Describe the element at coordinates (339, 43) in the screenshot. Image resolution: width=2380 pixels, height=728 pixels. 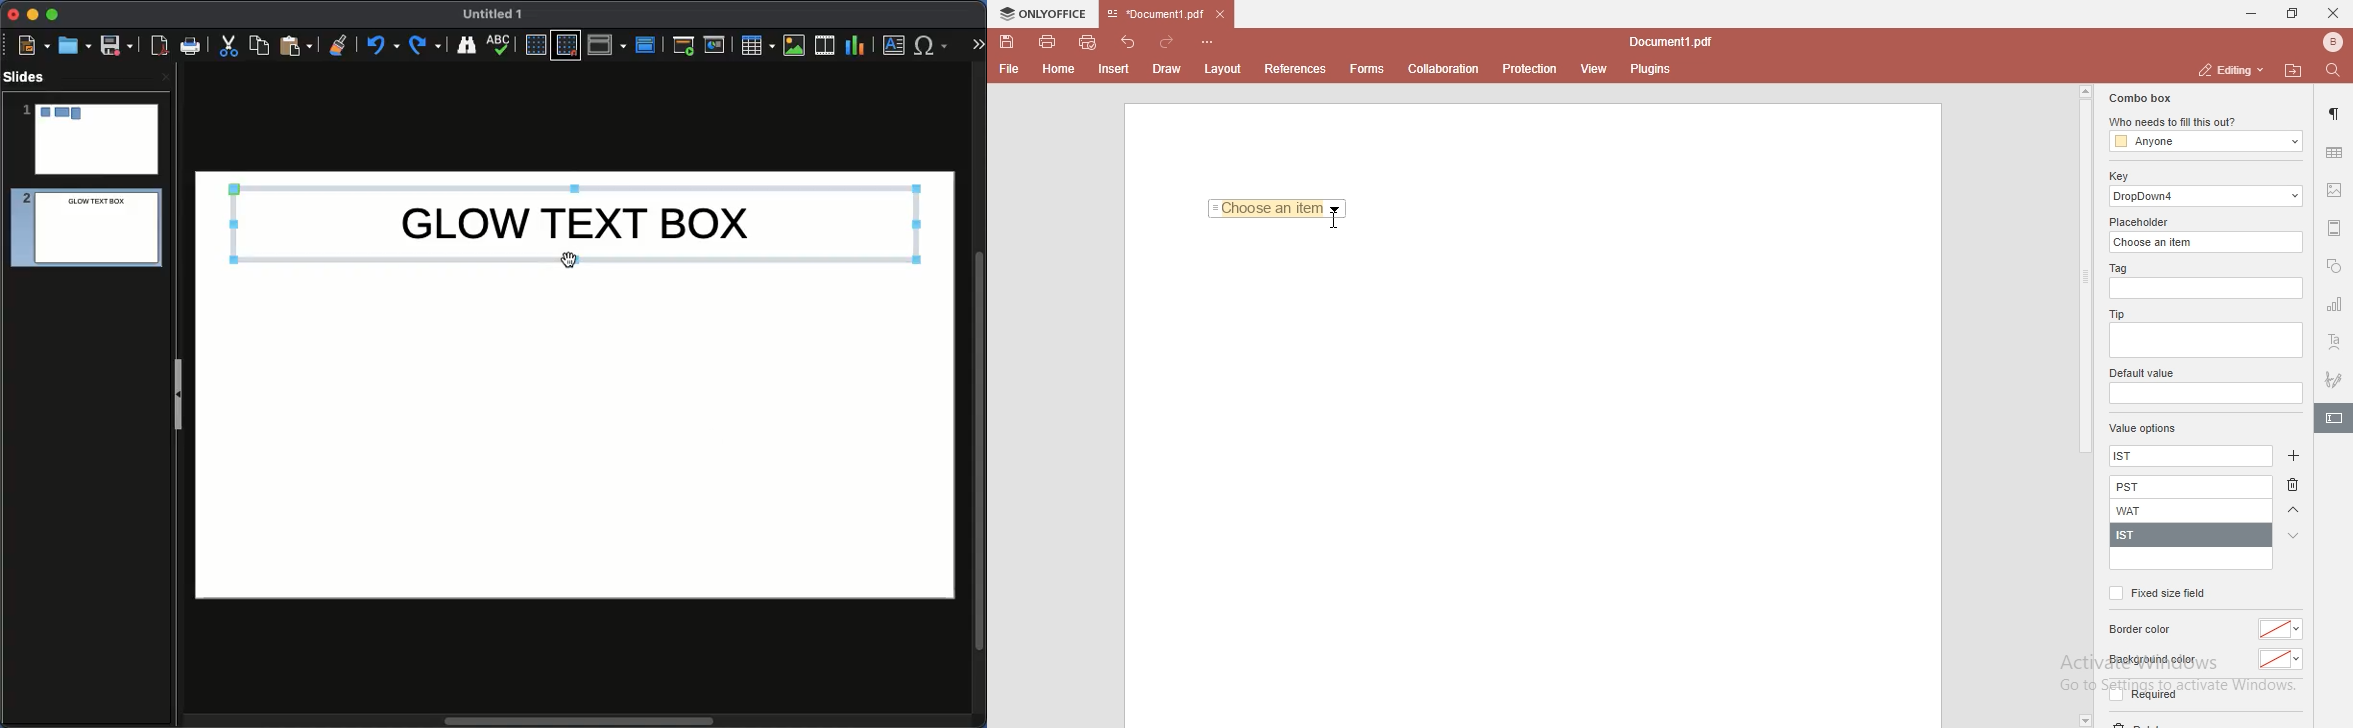
I see `Clear formatting` at that location.